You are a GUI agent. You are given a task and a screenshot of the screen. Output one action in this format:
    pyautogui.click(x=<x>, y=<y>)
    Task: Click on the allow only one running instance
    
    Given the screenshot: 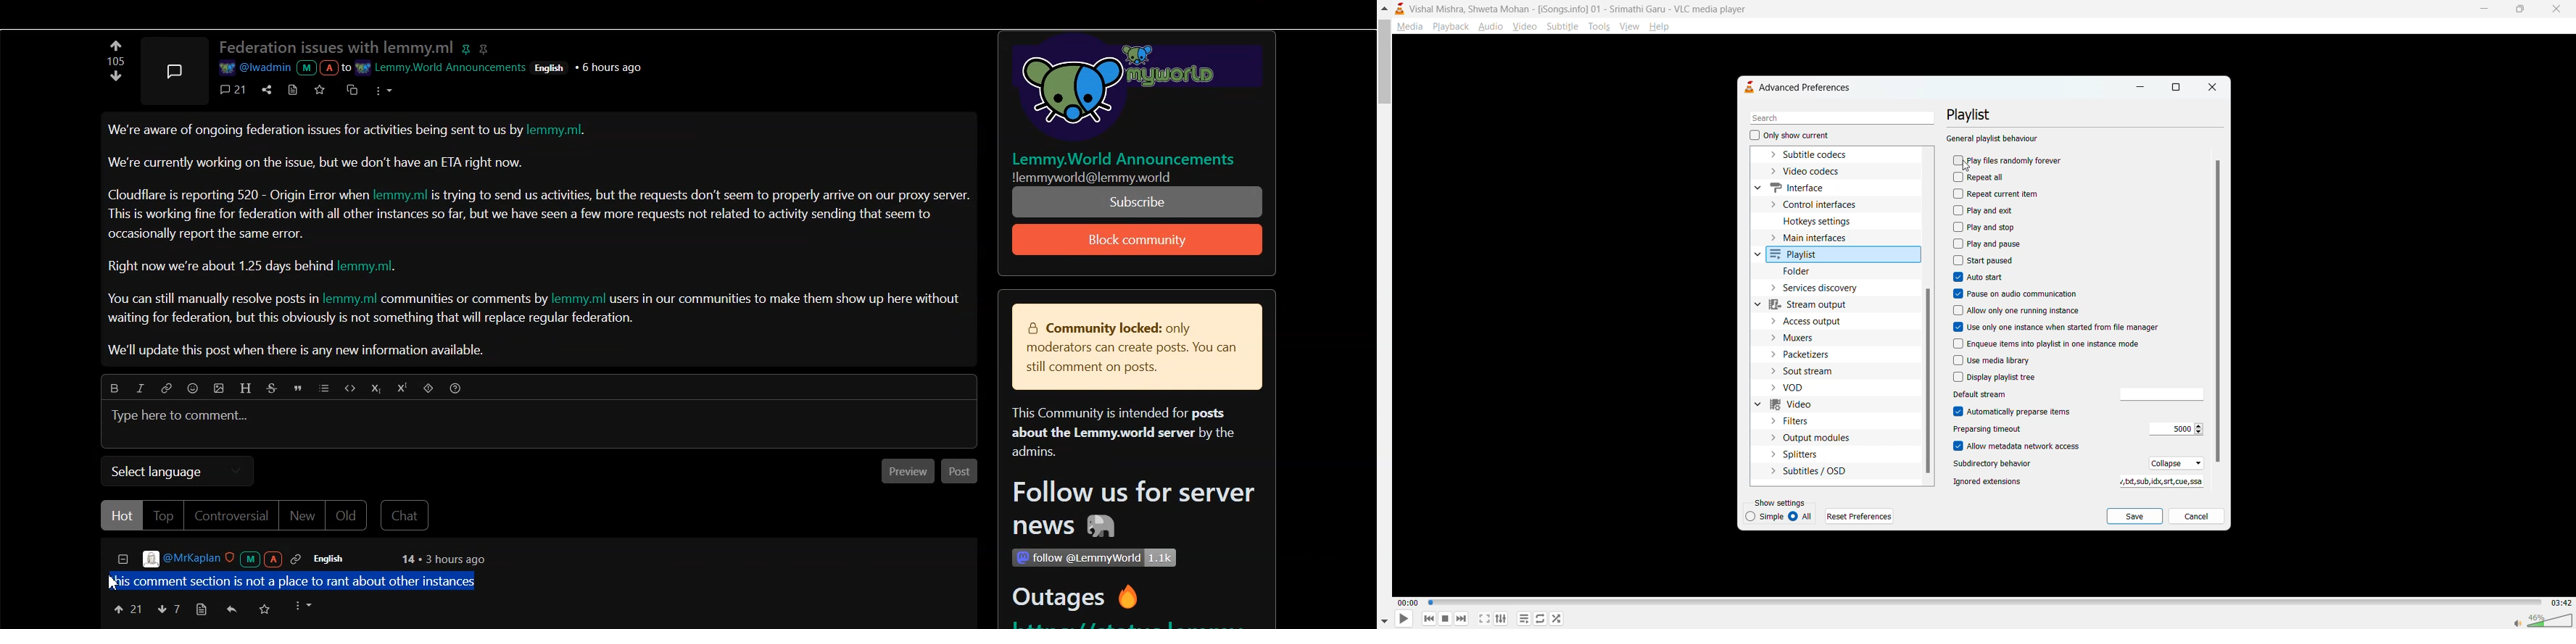 What is the action you would take?
    pyautogui.click(x=2020, y=311)
    